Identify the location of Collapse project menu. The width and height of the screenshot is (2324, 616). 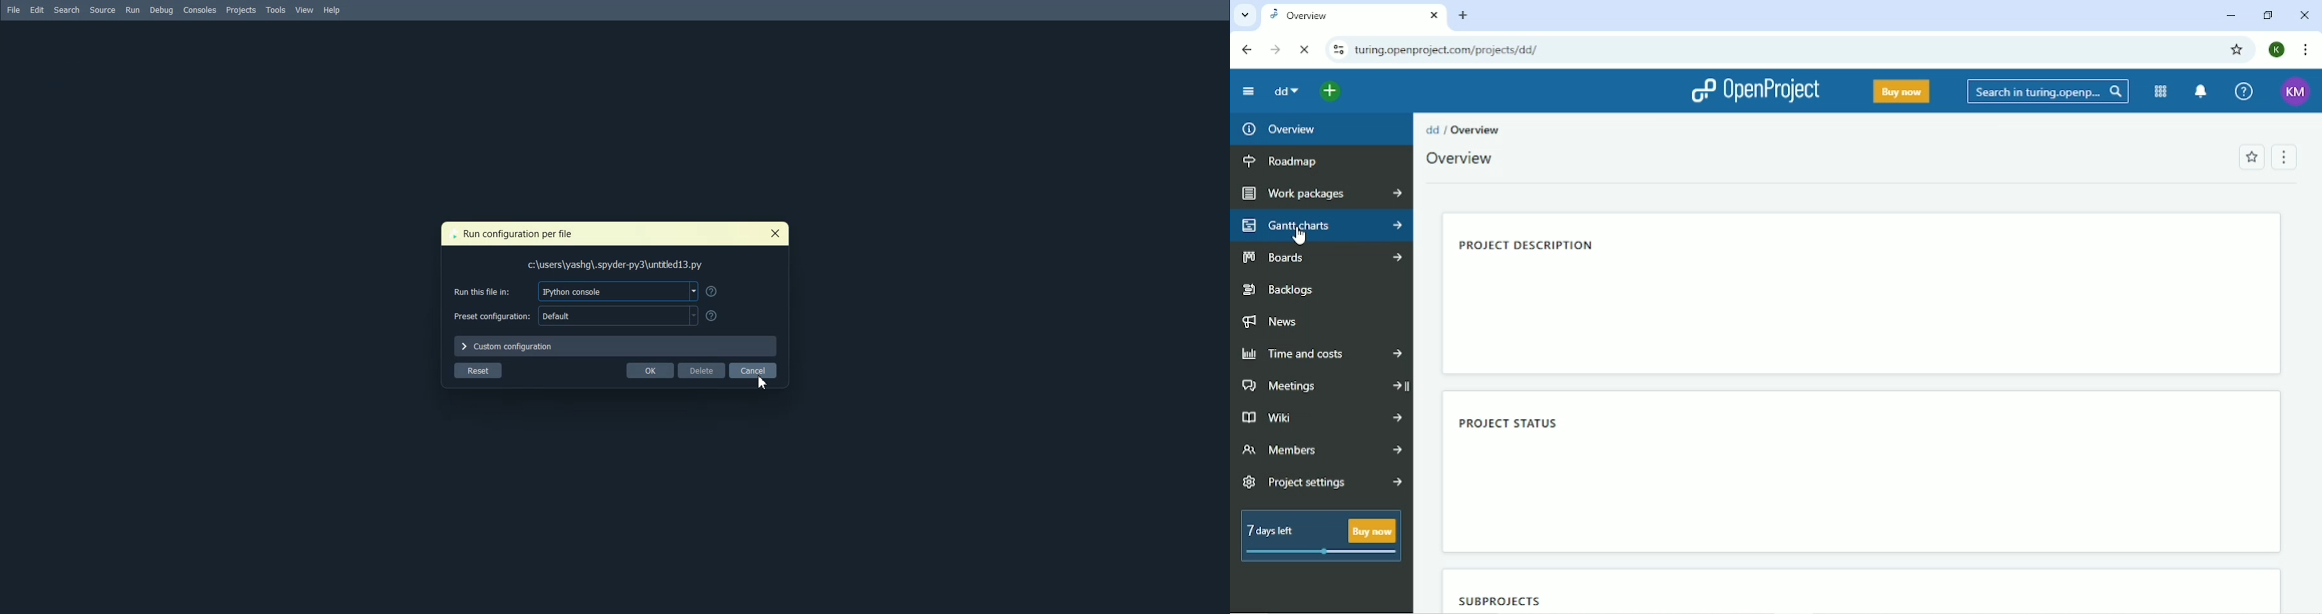
(1247, 91).